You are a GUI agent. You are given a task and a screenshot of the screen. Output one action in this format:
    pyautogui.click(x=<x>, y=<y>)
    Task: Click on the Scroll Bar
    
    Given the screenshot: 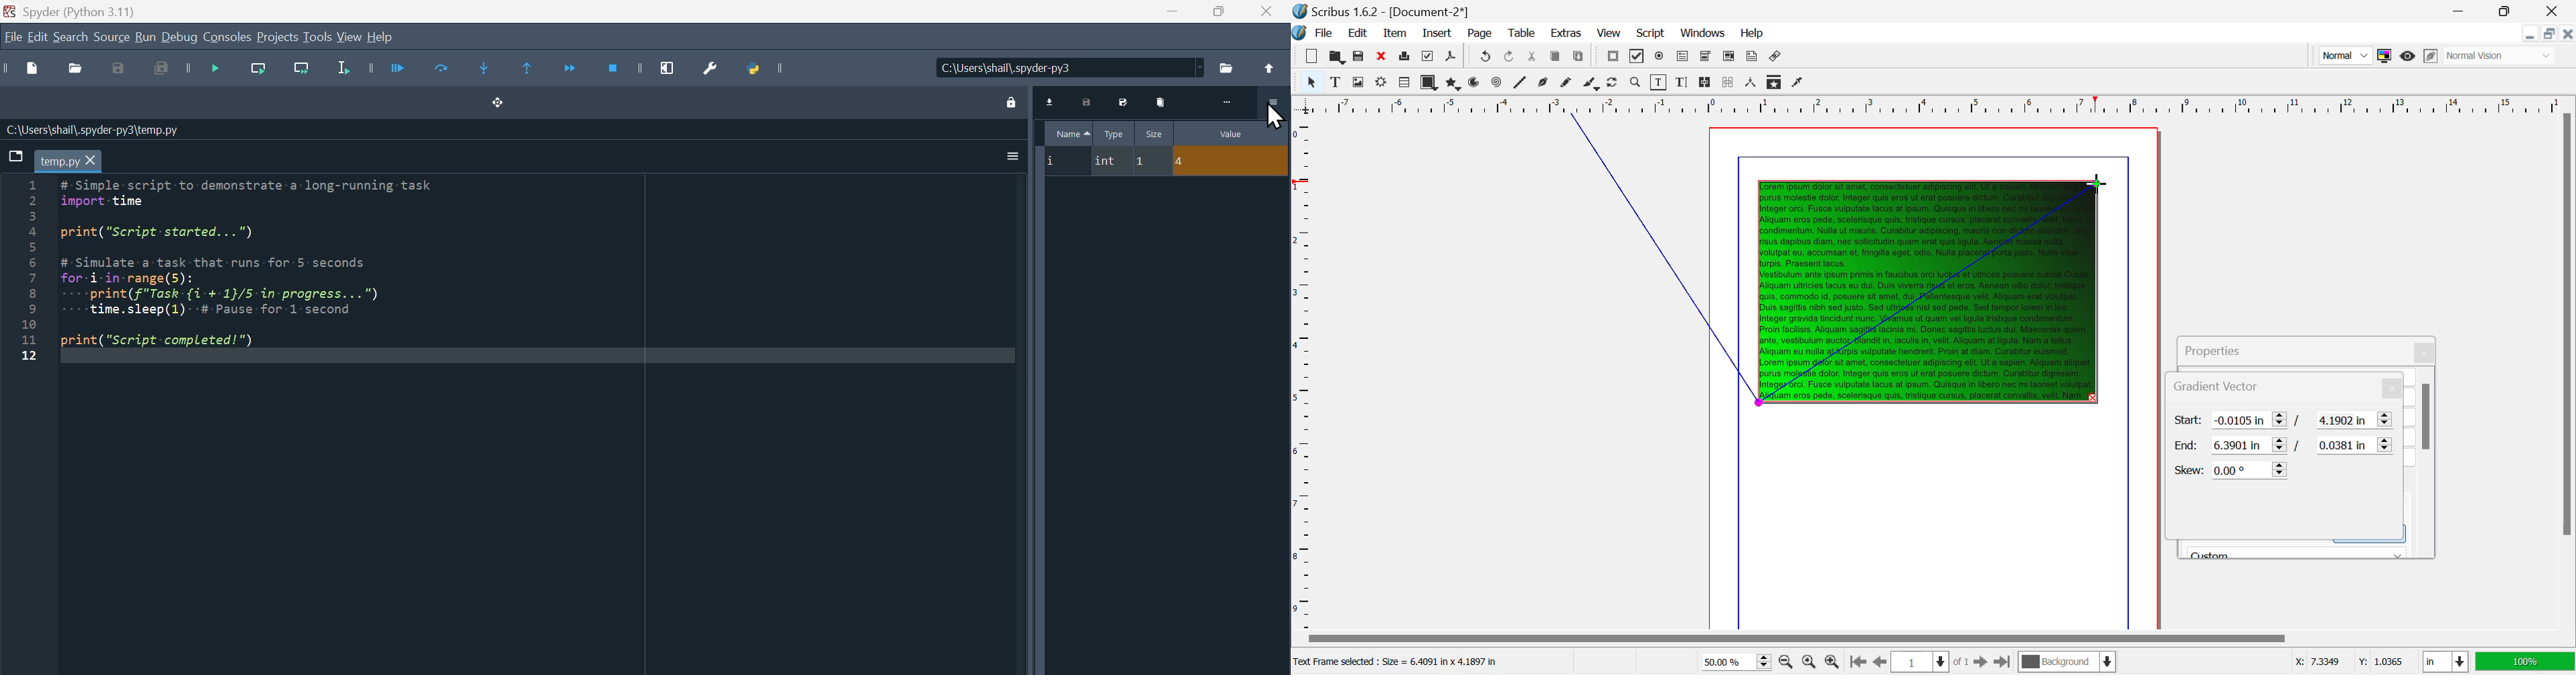 What is the action you would take?
    pyautogui.click(x=2568, y=370)
    